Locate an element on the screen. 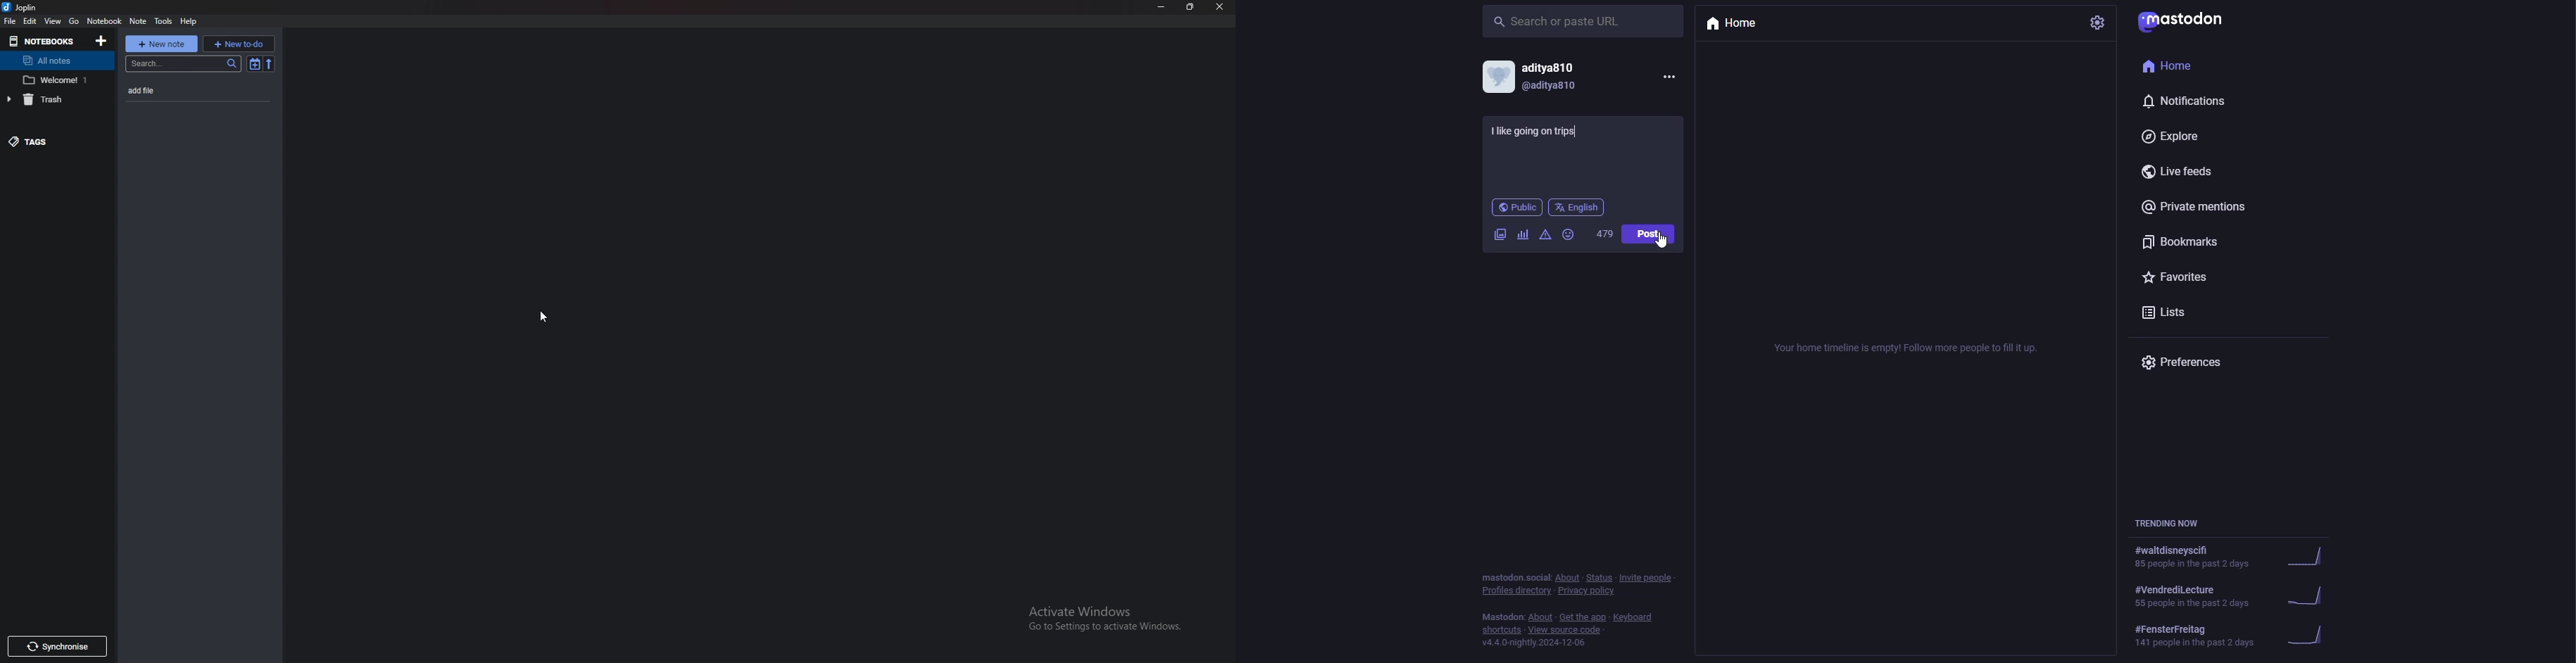  View is located at coordinates (53, 21).